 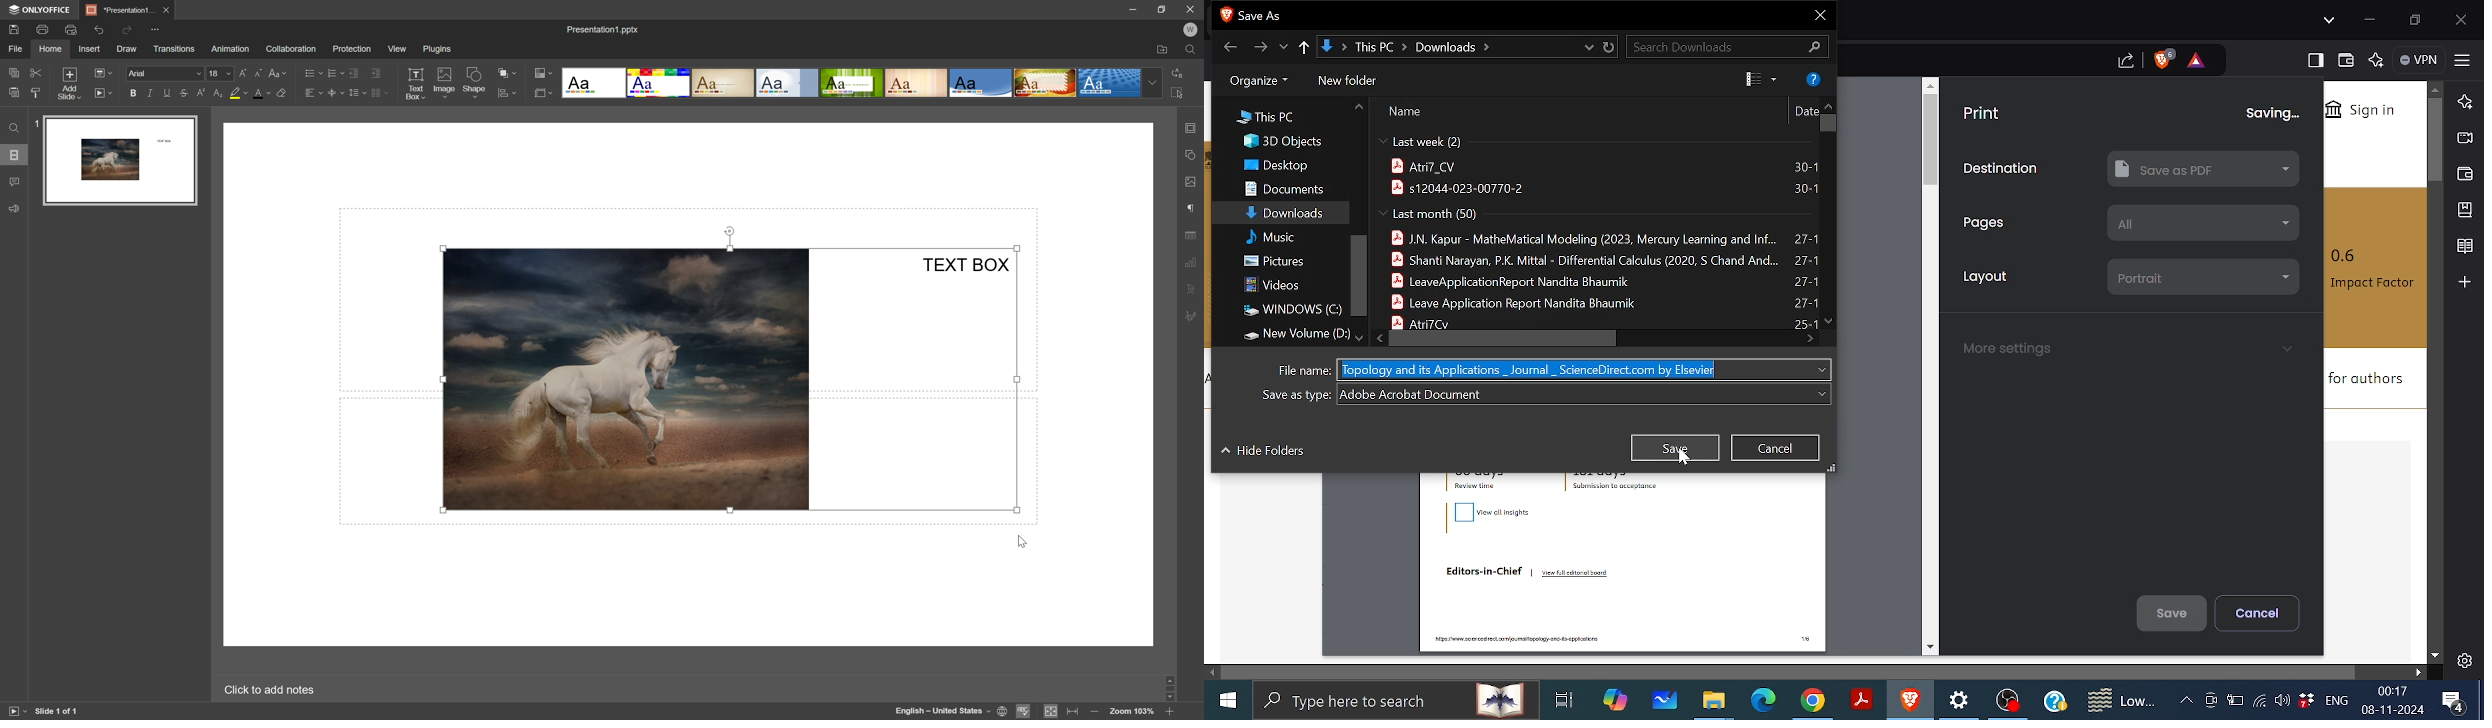 I want to click on table settings, so click(x=1192, y=236).